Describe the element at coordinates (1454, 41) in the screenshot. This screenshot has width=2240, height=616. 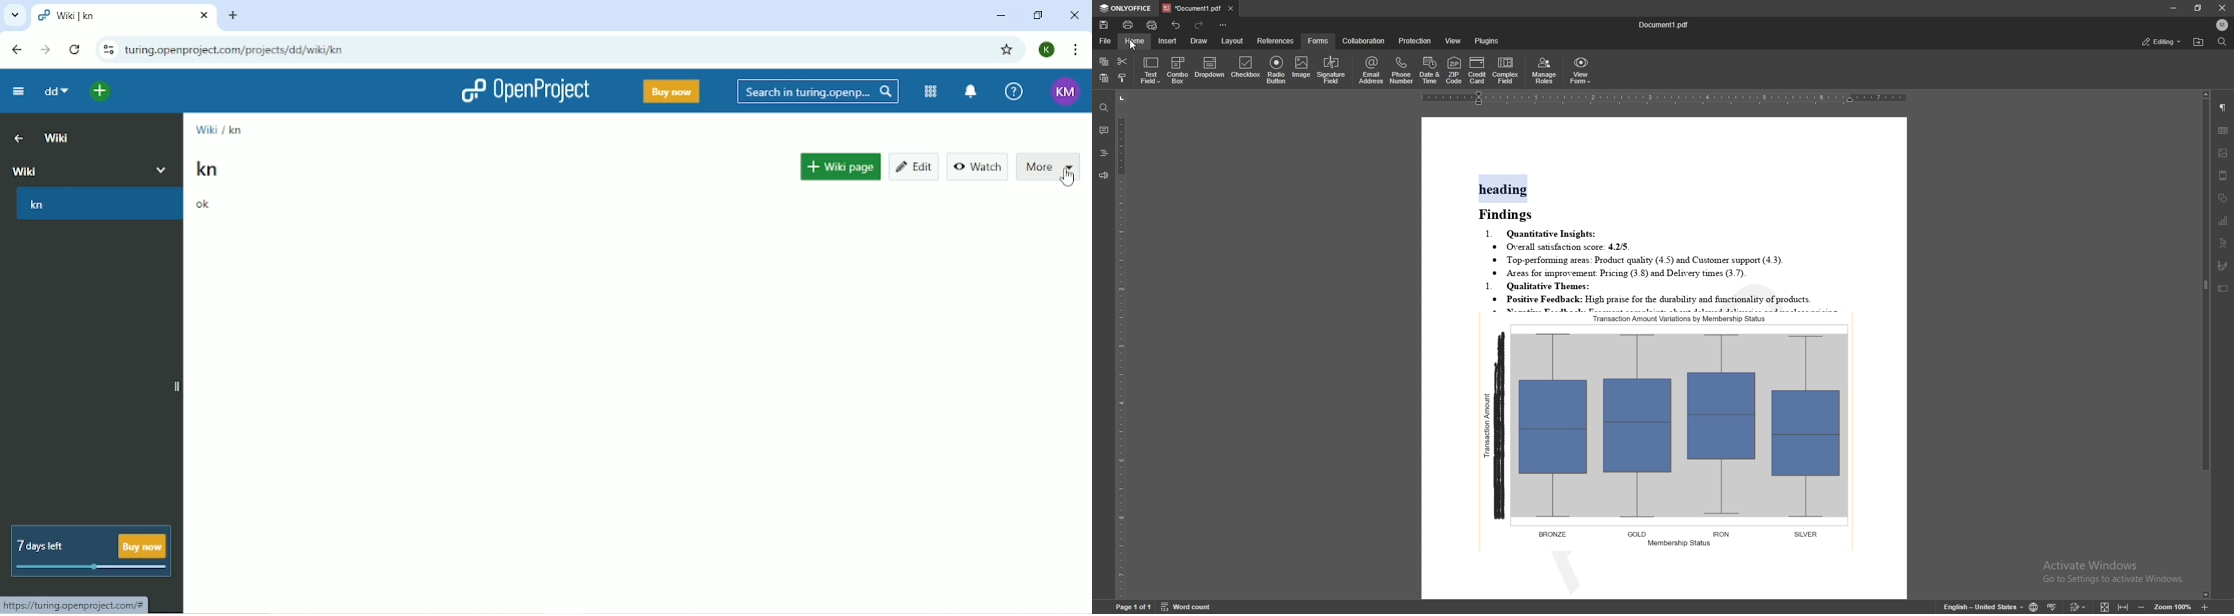
I see `view` at that location.